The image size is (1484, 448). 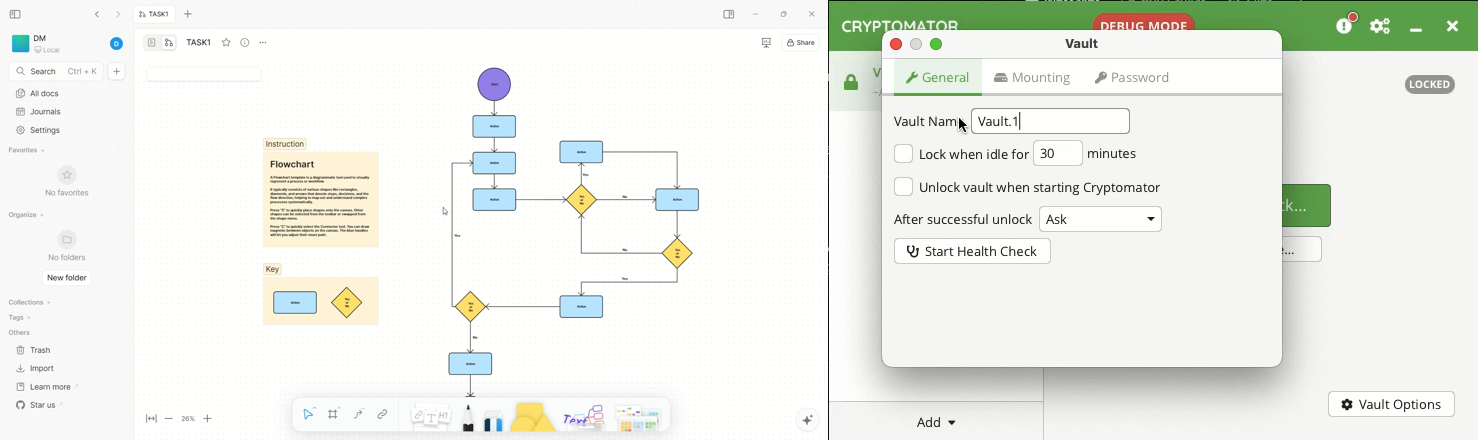 What do you see at coordinates (64, 279) in the screenshot?
I see `new folder` at bounding box center [64, 279].